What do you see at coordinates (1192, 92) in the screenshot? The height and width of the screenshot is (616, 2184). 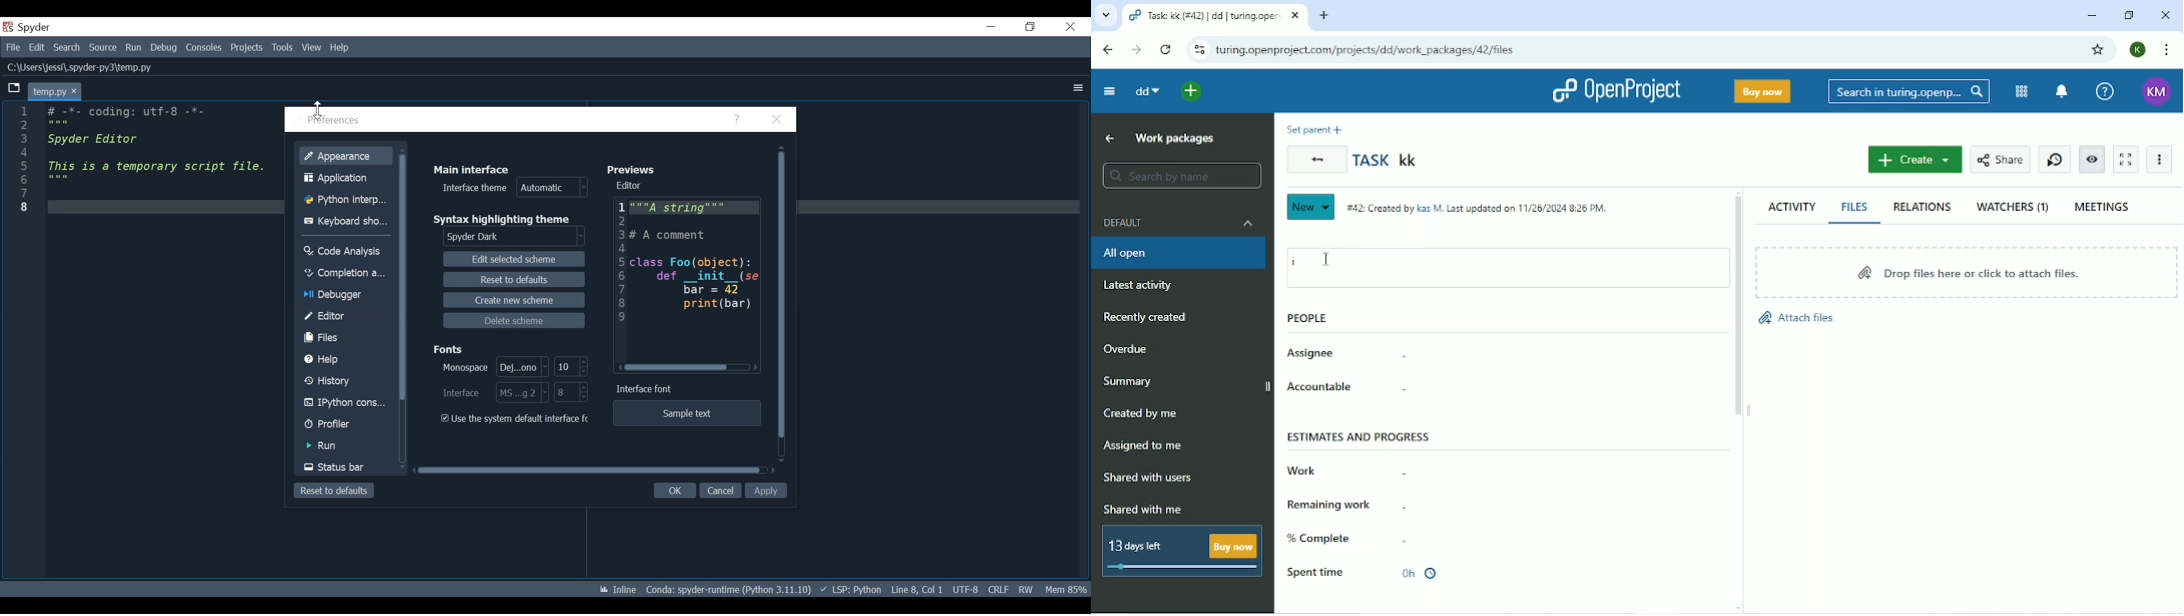 I see `Open quick add menu` at bounding box center [1192, 92].